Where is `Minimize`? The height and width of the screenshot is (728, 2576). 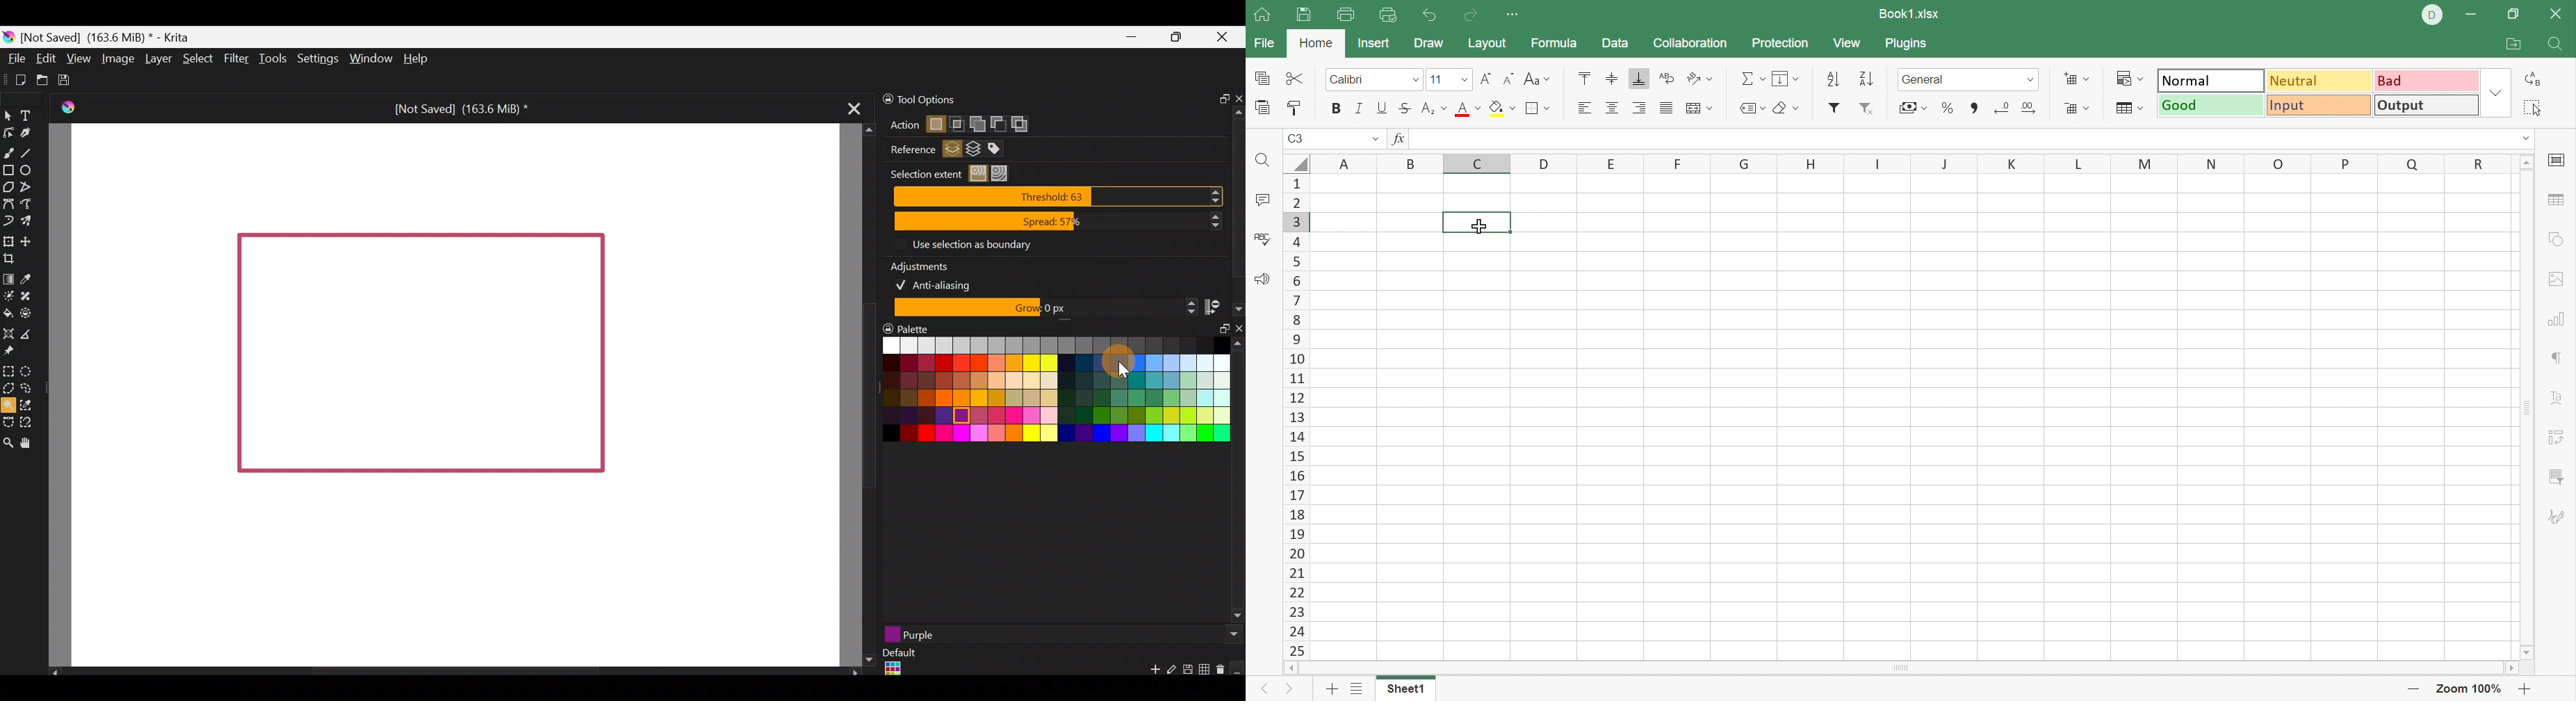 Minimize is located at coordinates (1131, 38).